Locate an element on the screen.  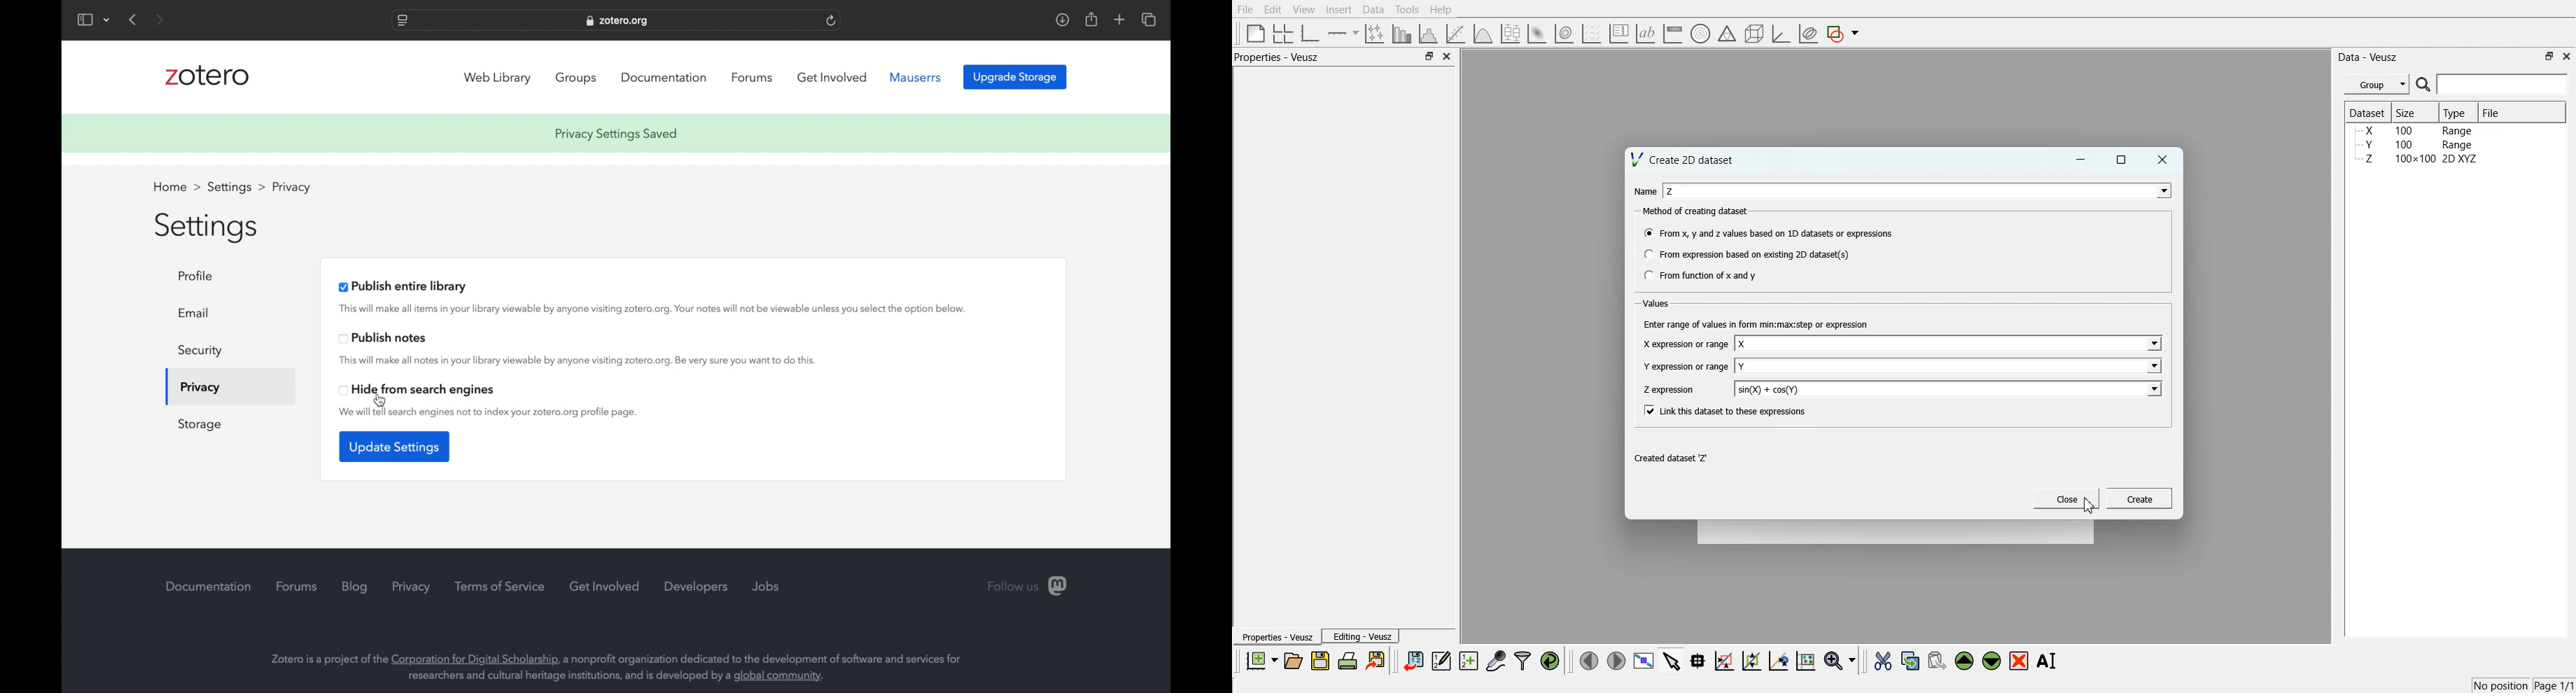
Histogram of dataset is located at coordinates (1427, 34).